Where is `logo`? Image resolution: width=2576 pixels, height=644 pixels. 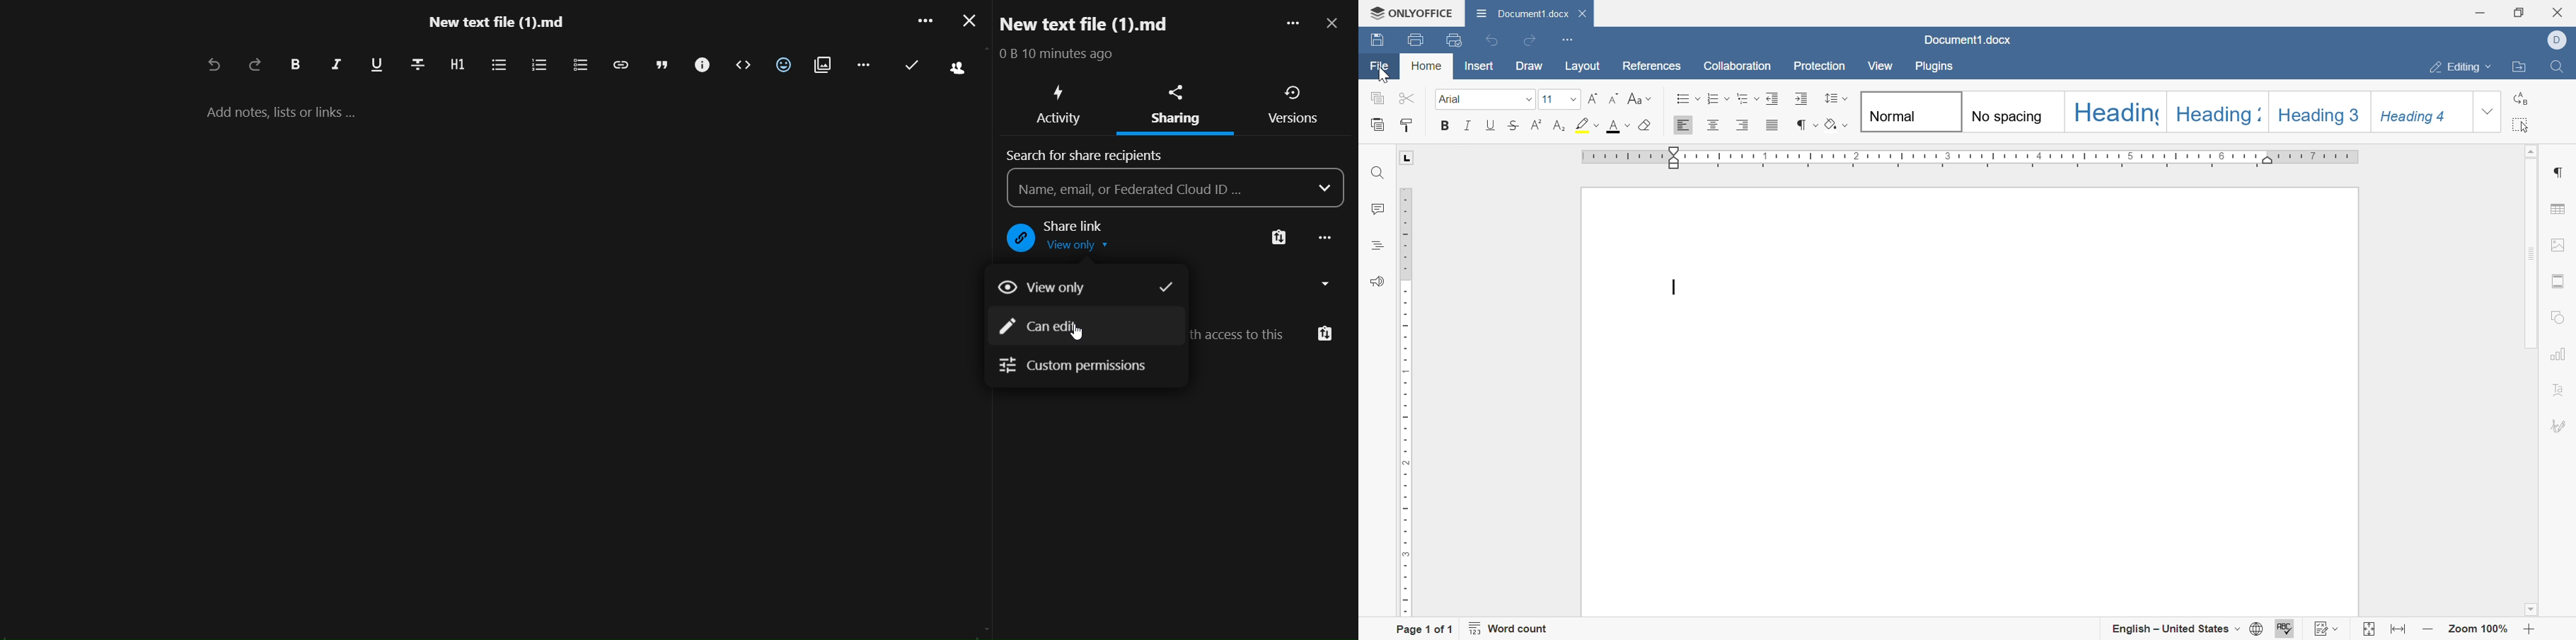
logo is located at coordinates (1016, 239).